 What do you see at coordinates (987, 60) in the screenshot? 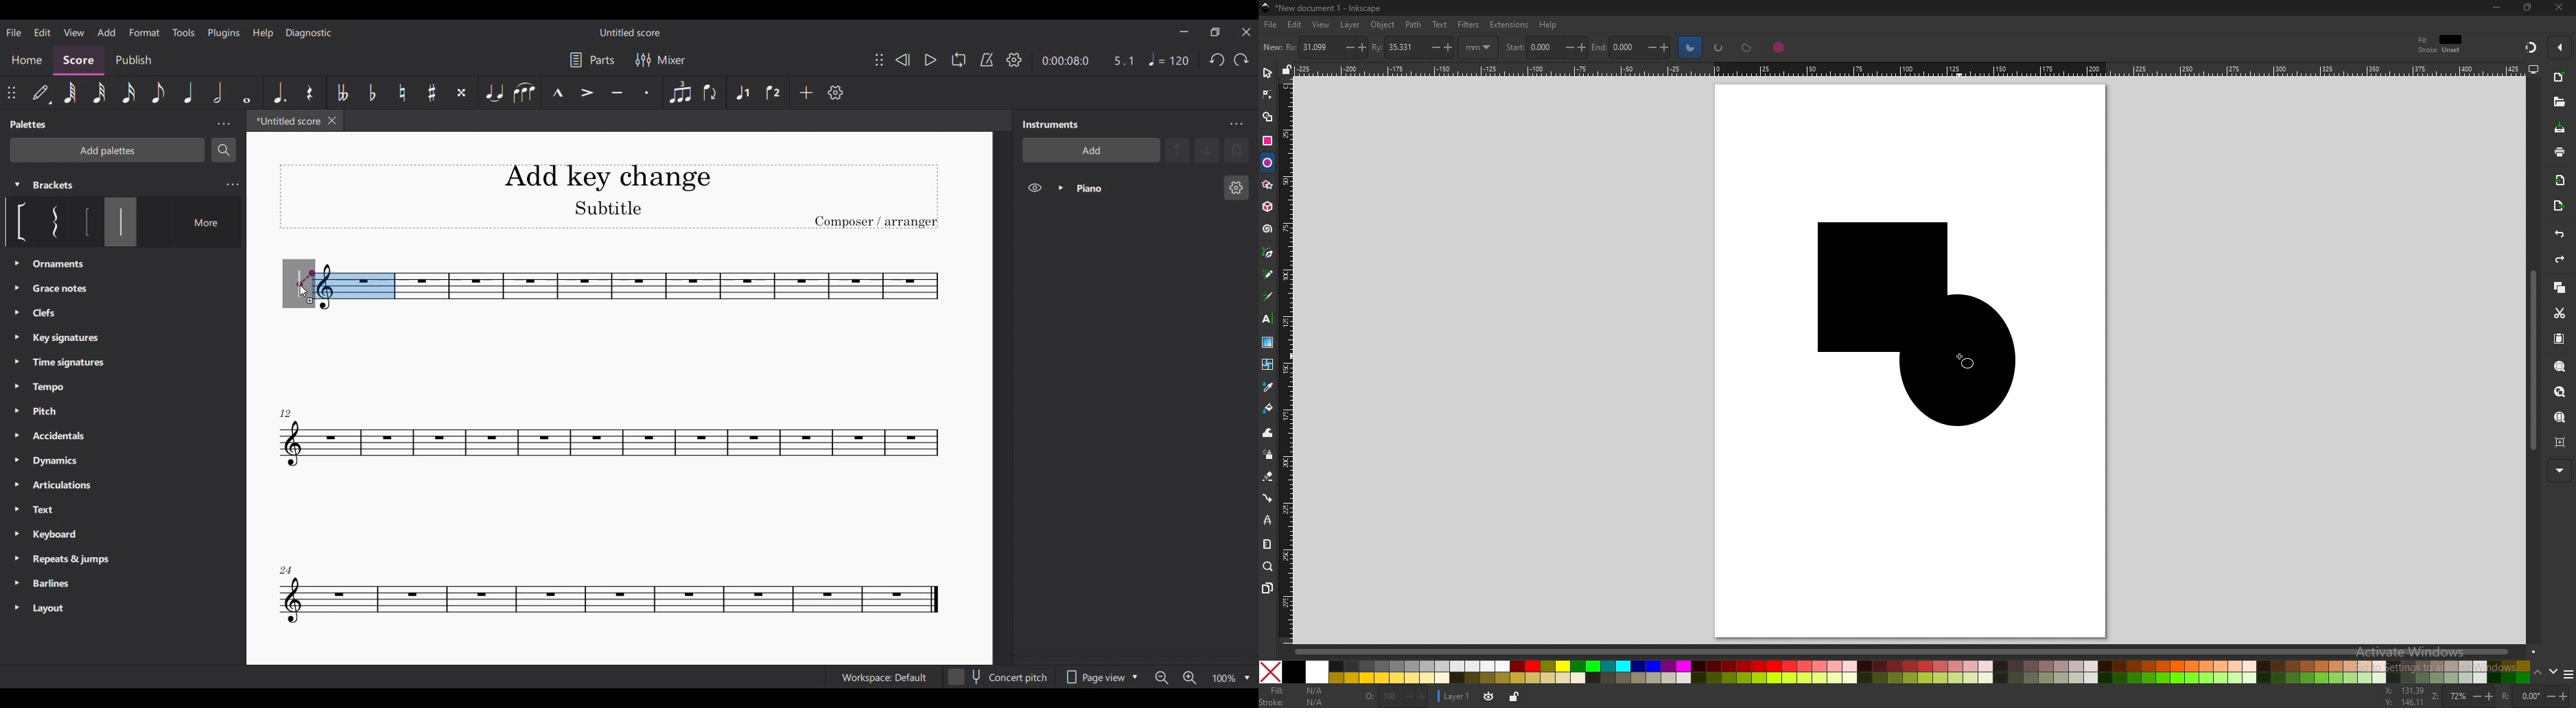
I see `Metronome` at bounding box center [987, 60].